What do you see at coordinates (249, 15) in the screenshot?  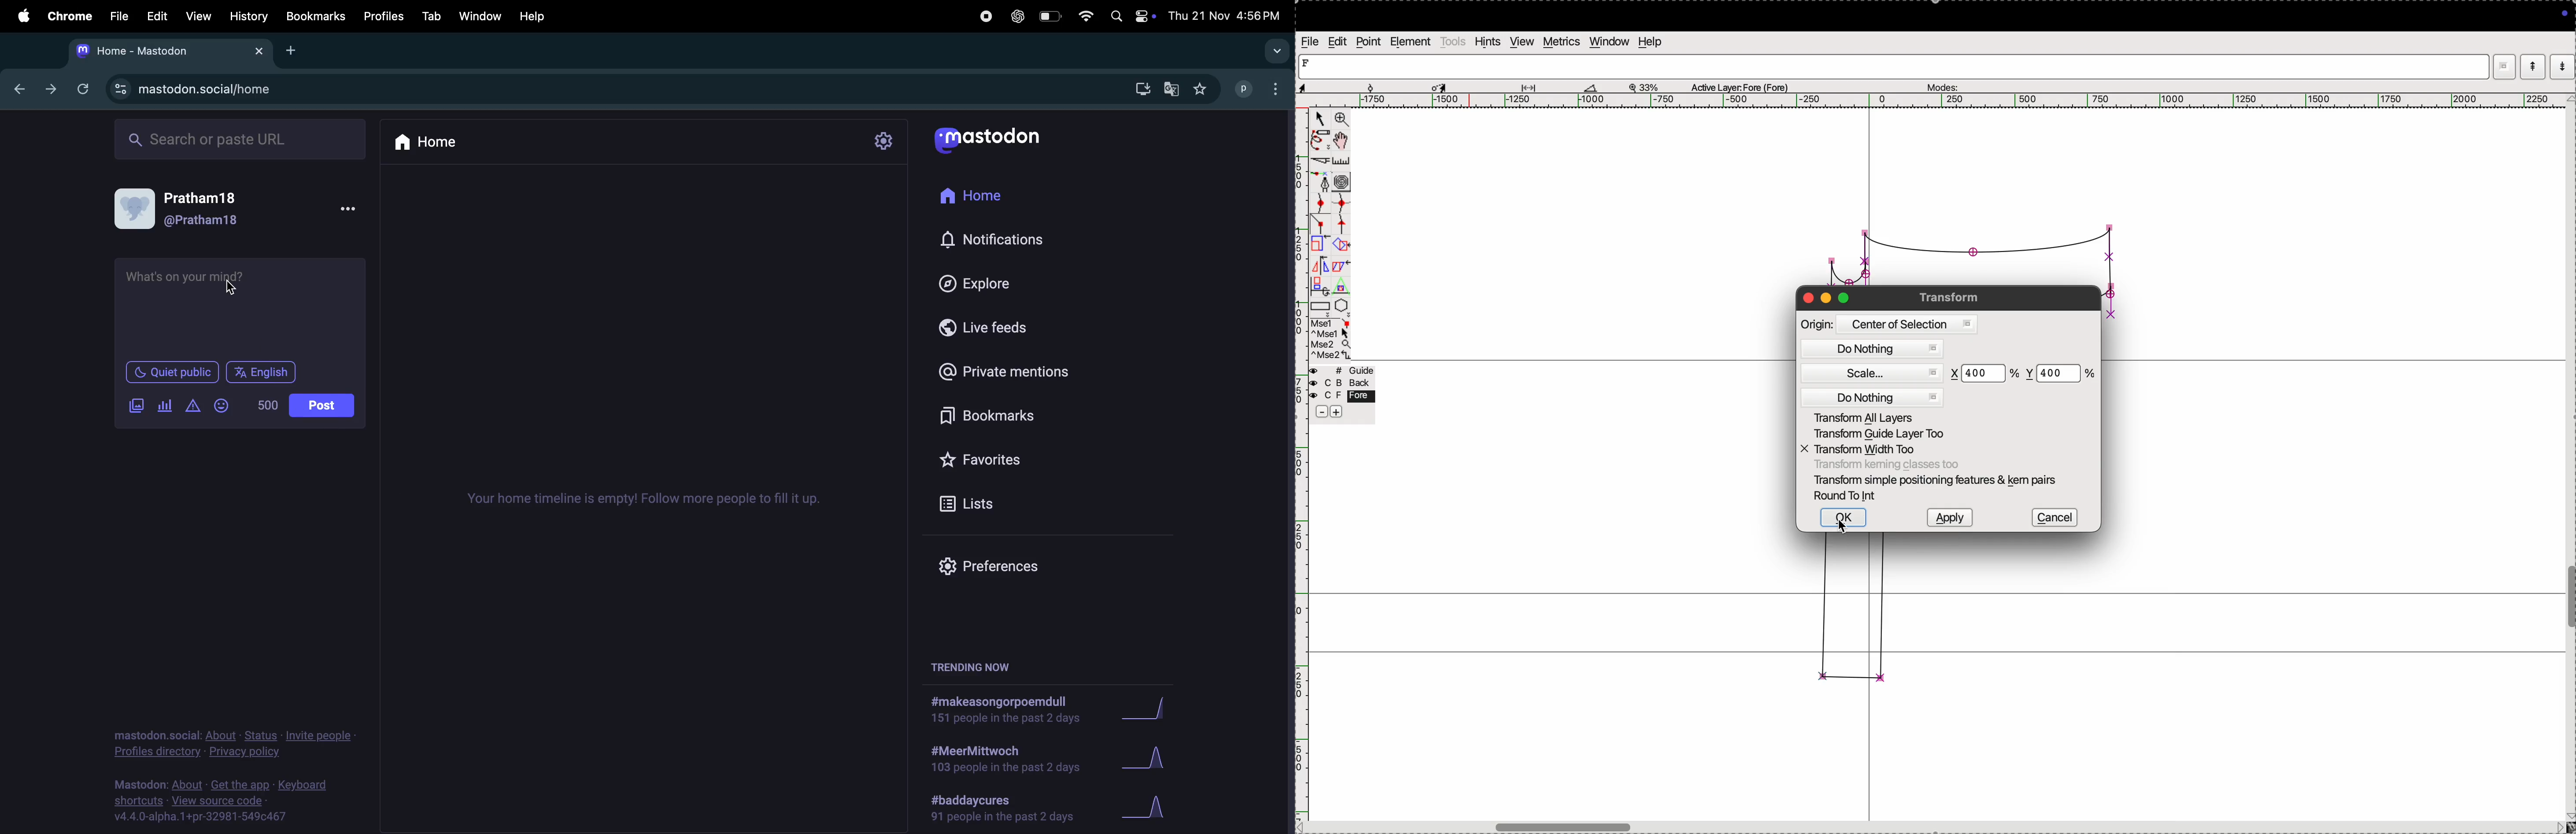 I see `history` at bounding box center [249, 15].